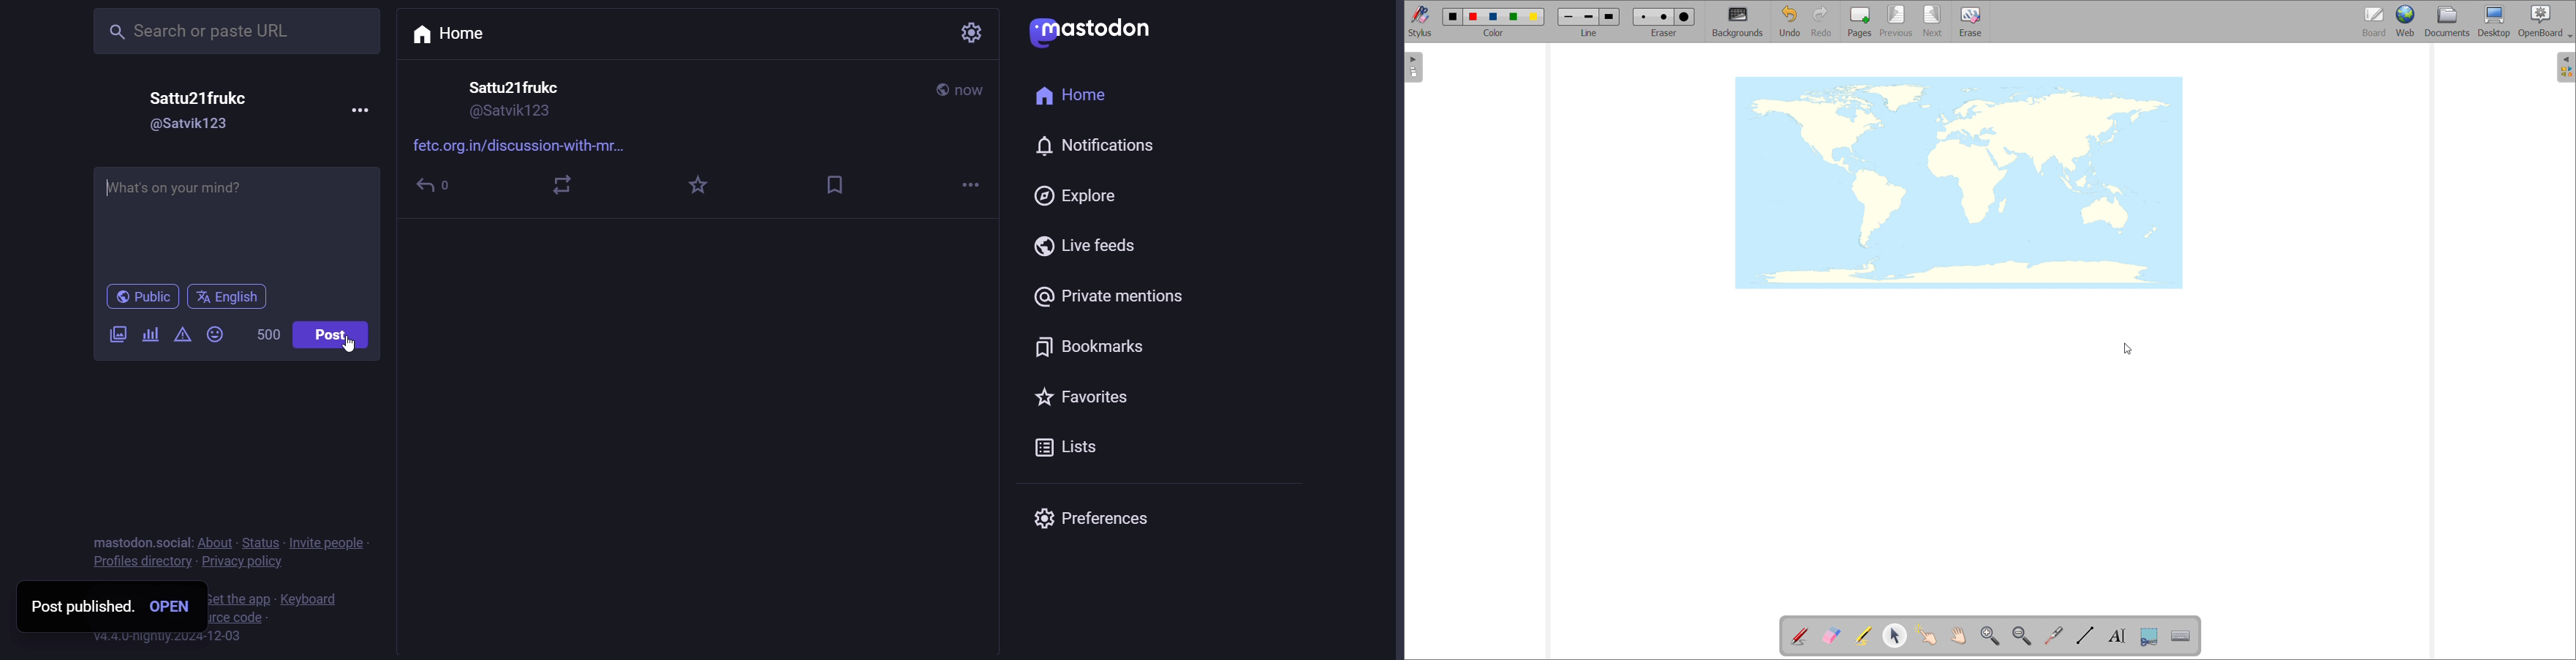 The width and height of the screenshot is (2576, 672). Describe the element at coordinates (78, 607) in the screenshot. I see `post published` at that location.